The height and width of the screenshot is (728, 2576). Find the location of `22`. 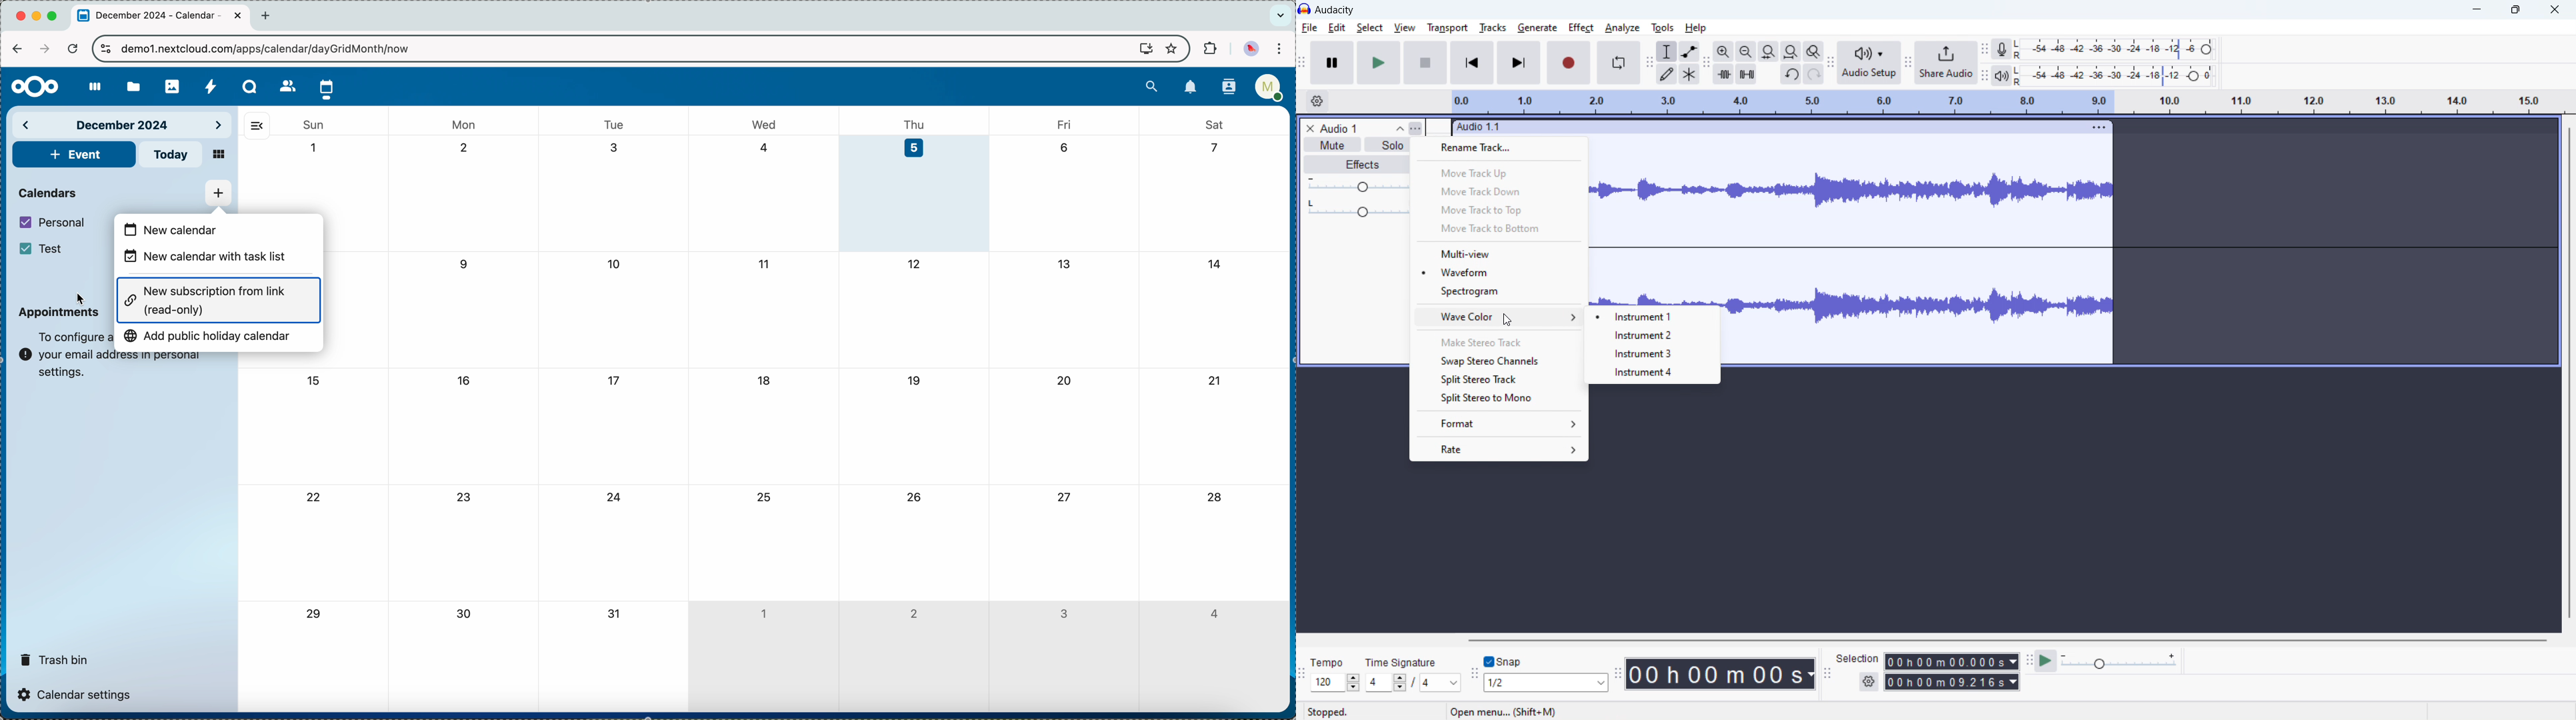

22 is located at coordinates (314, 499).